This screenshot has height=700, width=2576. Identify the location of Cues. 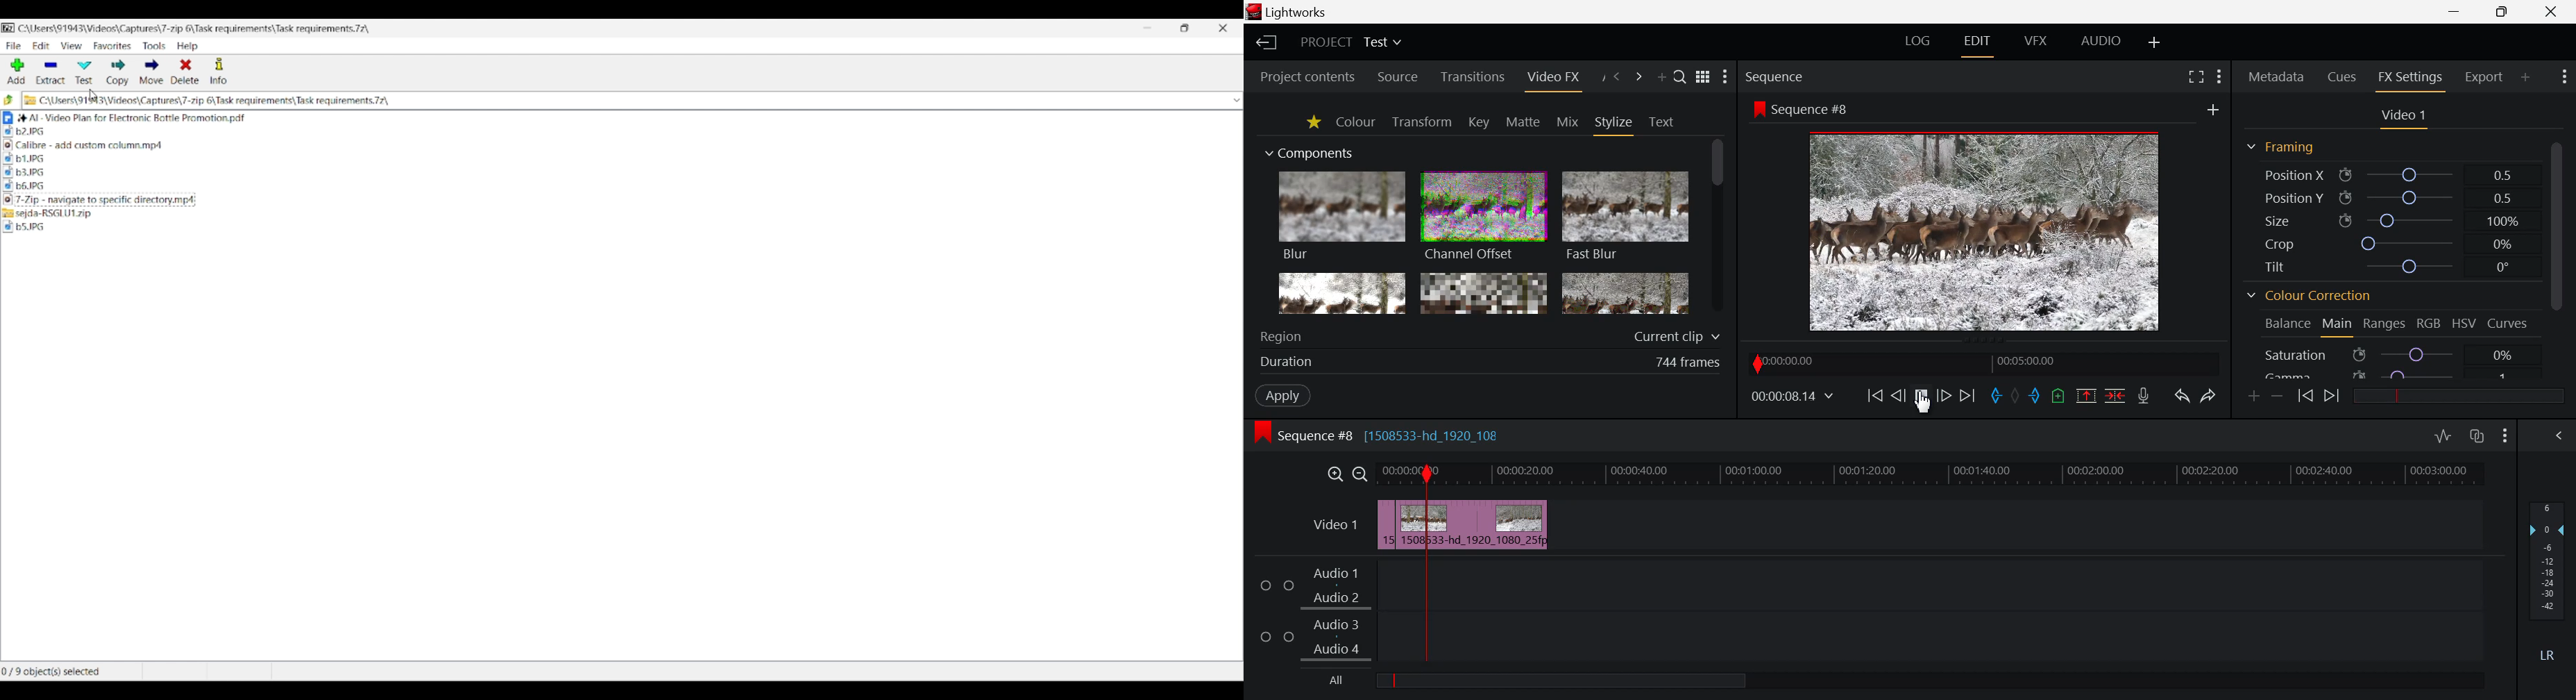
(2343, 78).